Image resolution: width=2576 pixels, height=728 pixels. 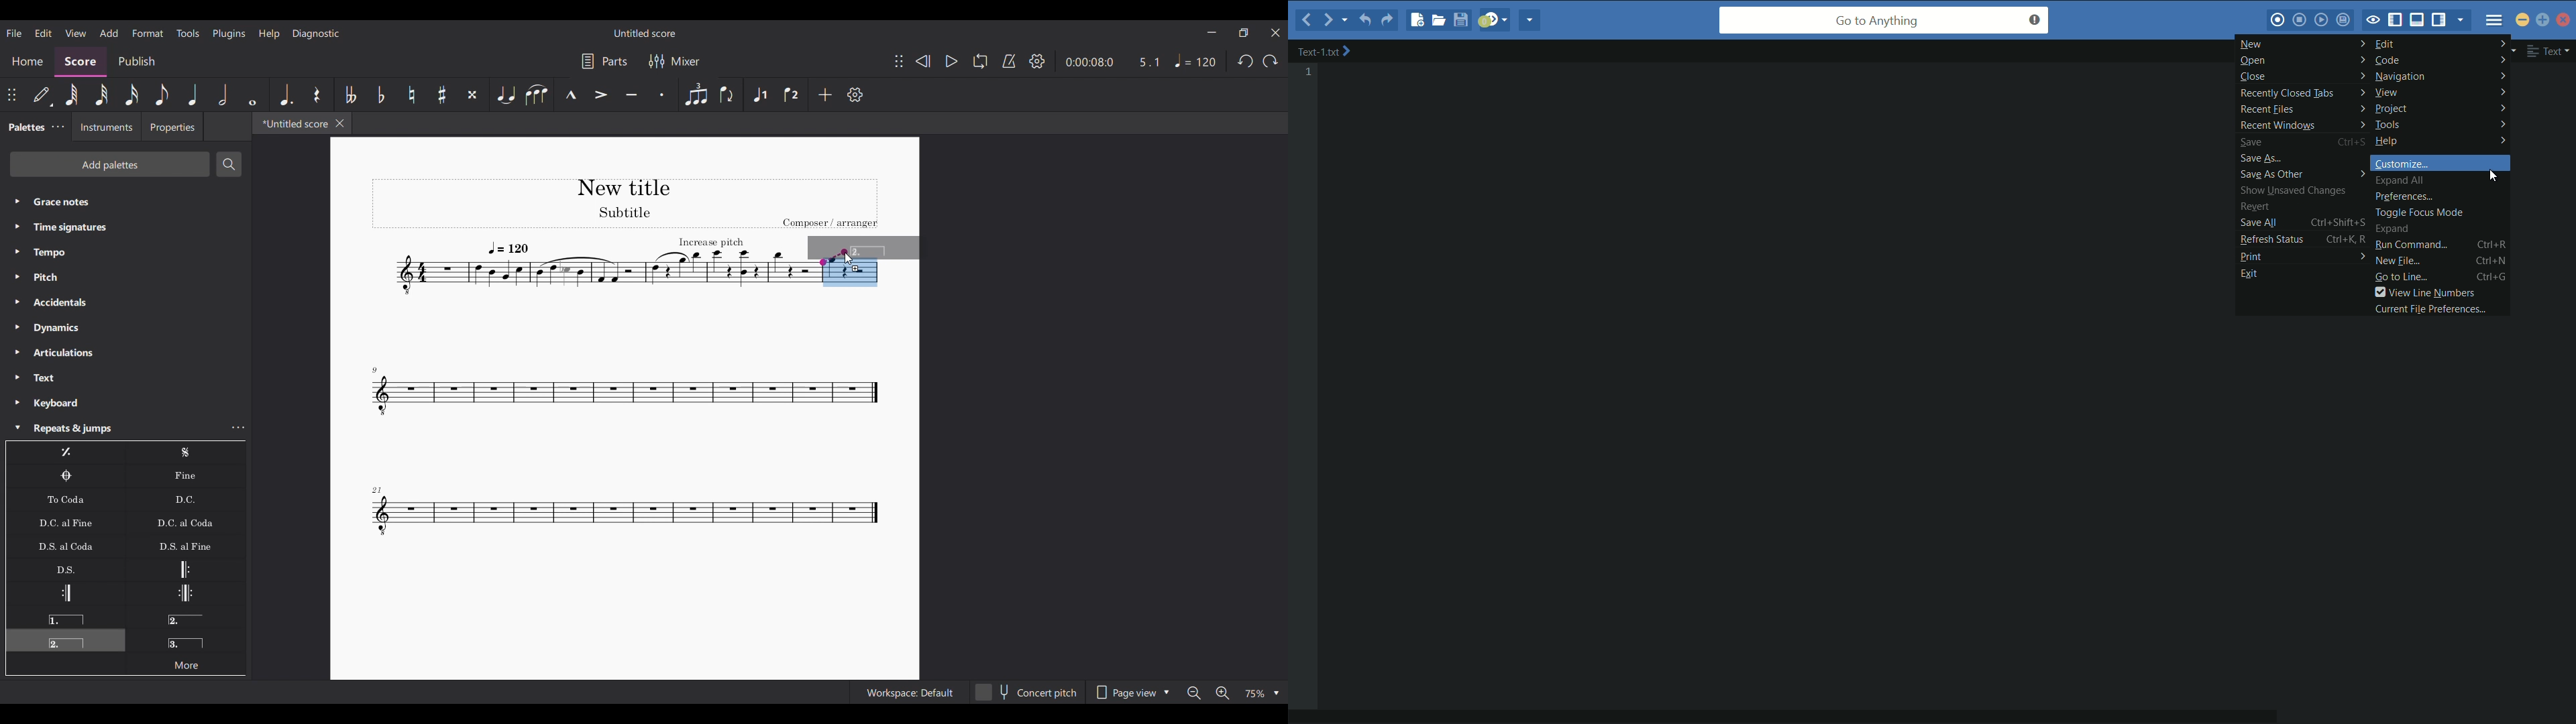 What do you see at coordinates (923, 62) in the screenshot?
I see `Rewind` at bounding box center [923, 62].